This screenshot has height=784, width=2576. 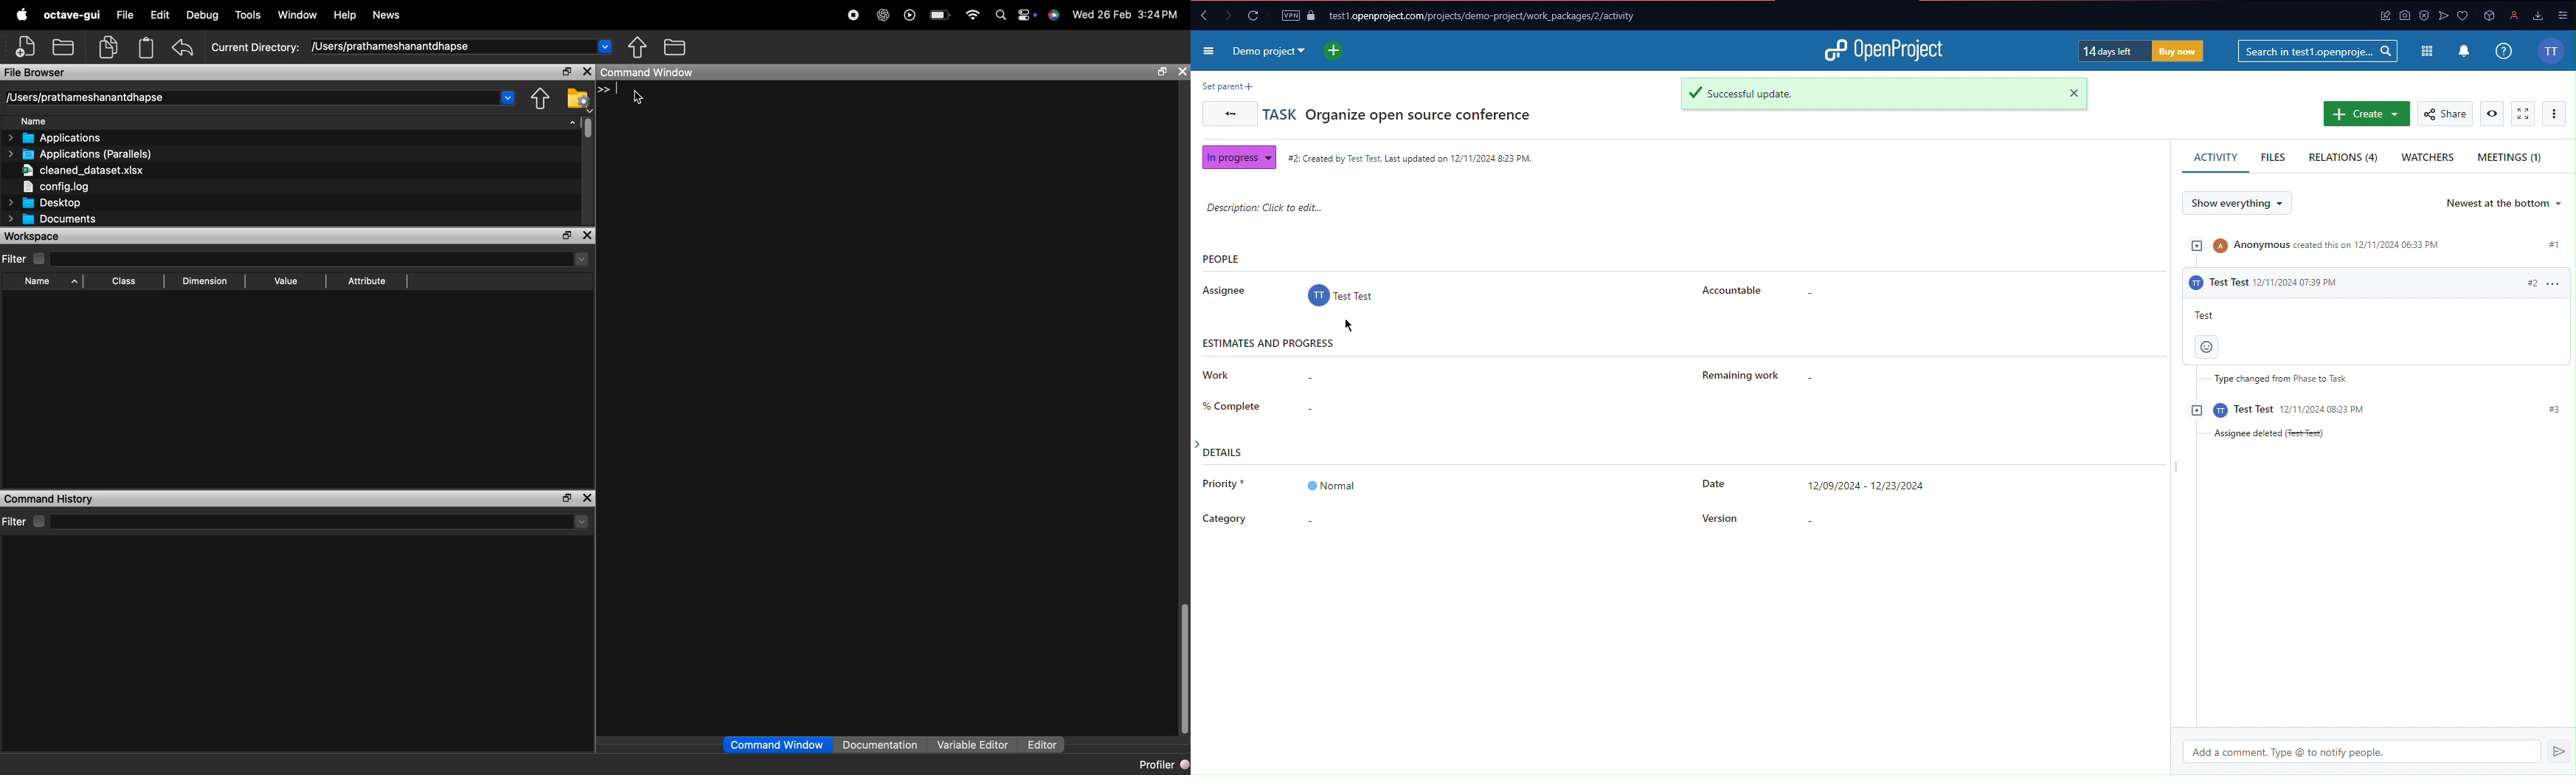 I want to click on Cirspr, so click(x=1350, y=323).